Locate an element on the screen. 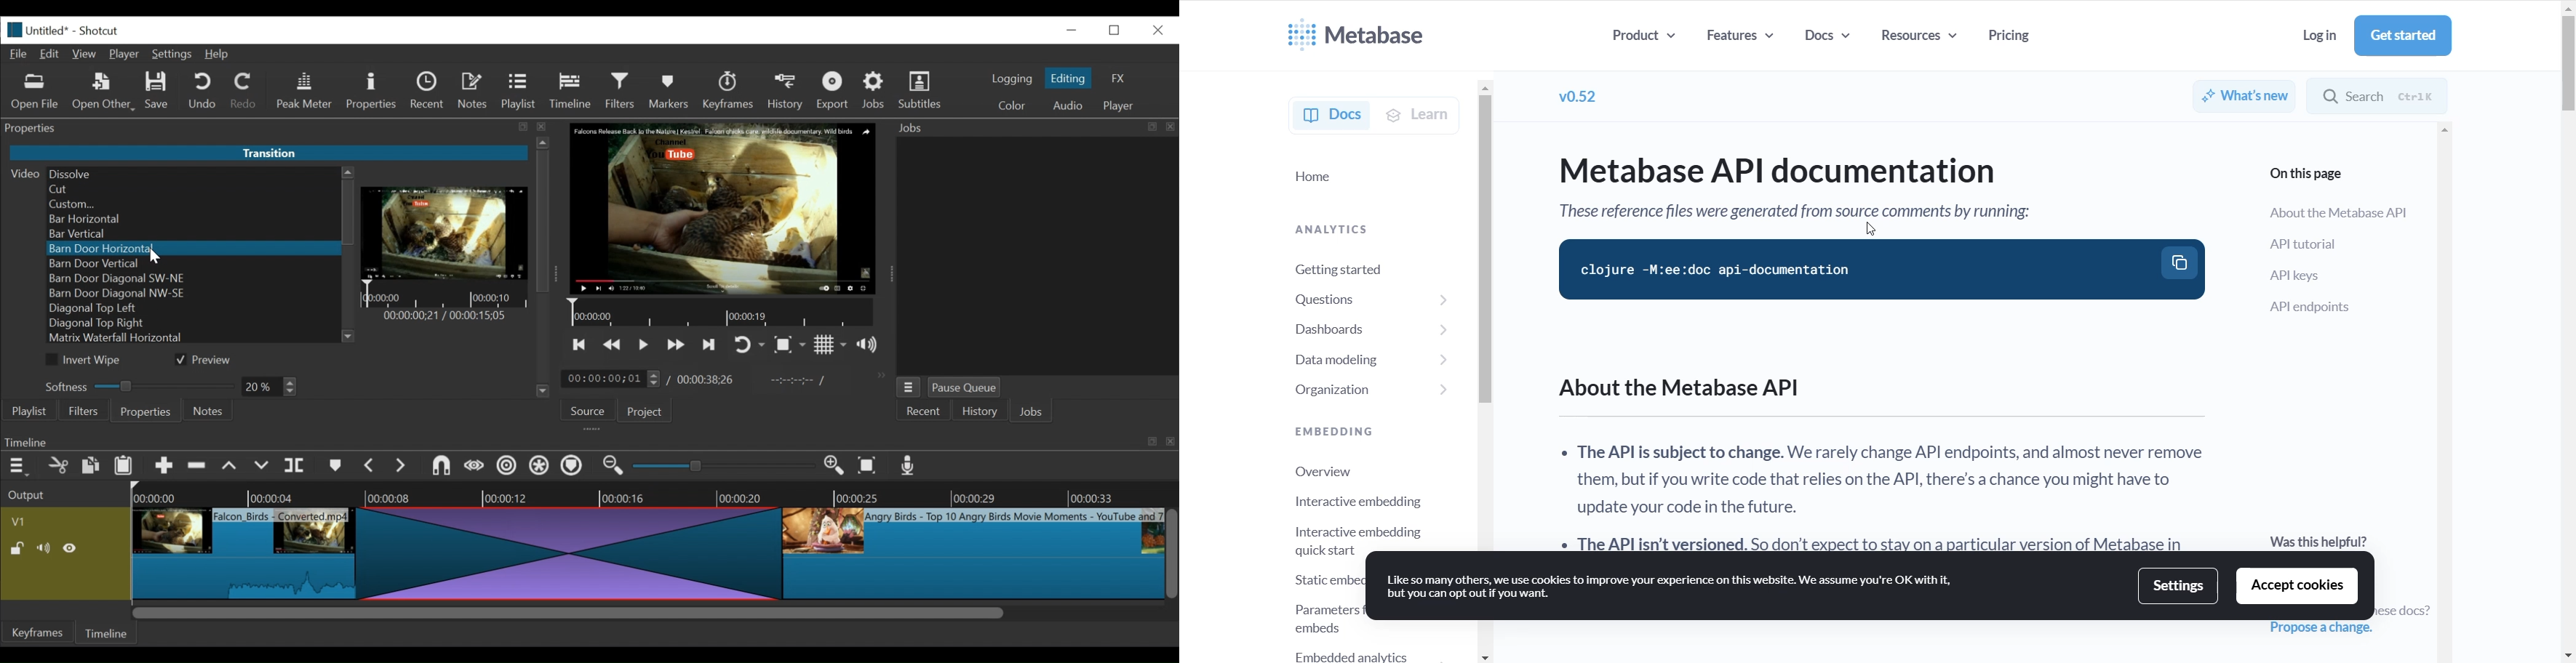 The image size is (2576, 672). (un)check Preview is located at coordinates (209, 360).